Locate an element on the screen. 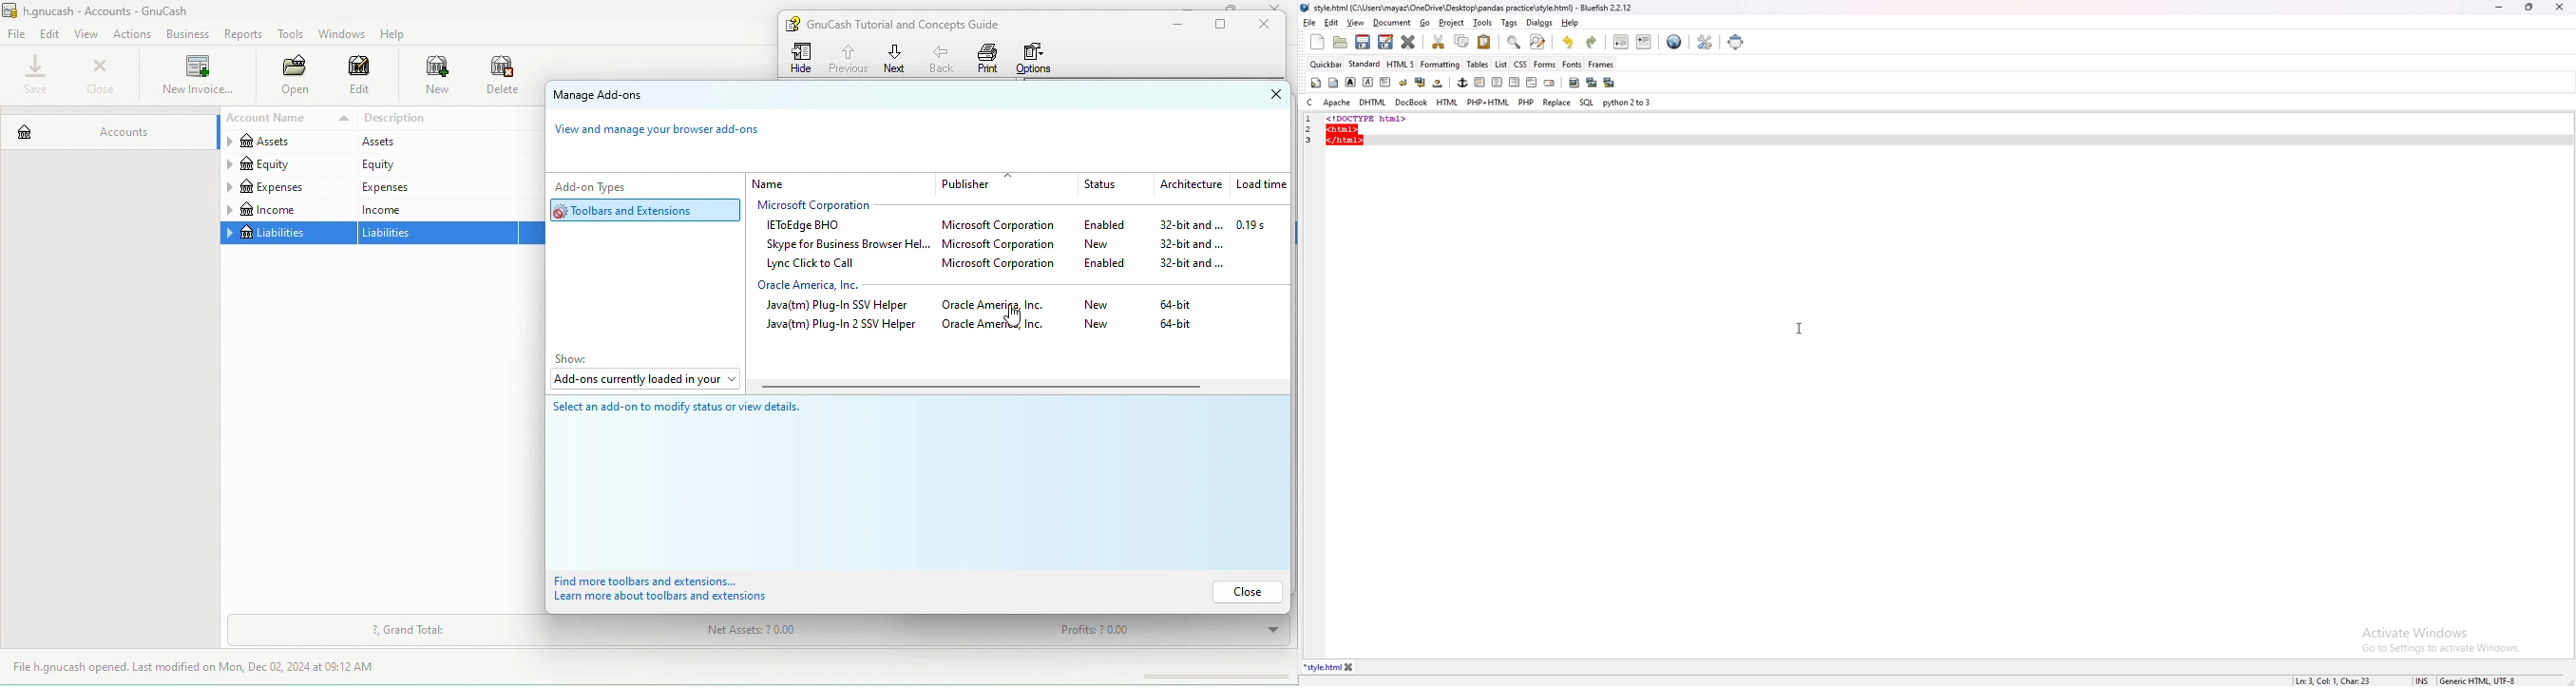 This screenshot has width=2576, height=700. select an add on to modify status or view details is located at coordinates (697, 414).